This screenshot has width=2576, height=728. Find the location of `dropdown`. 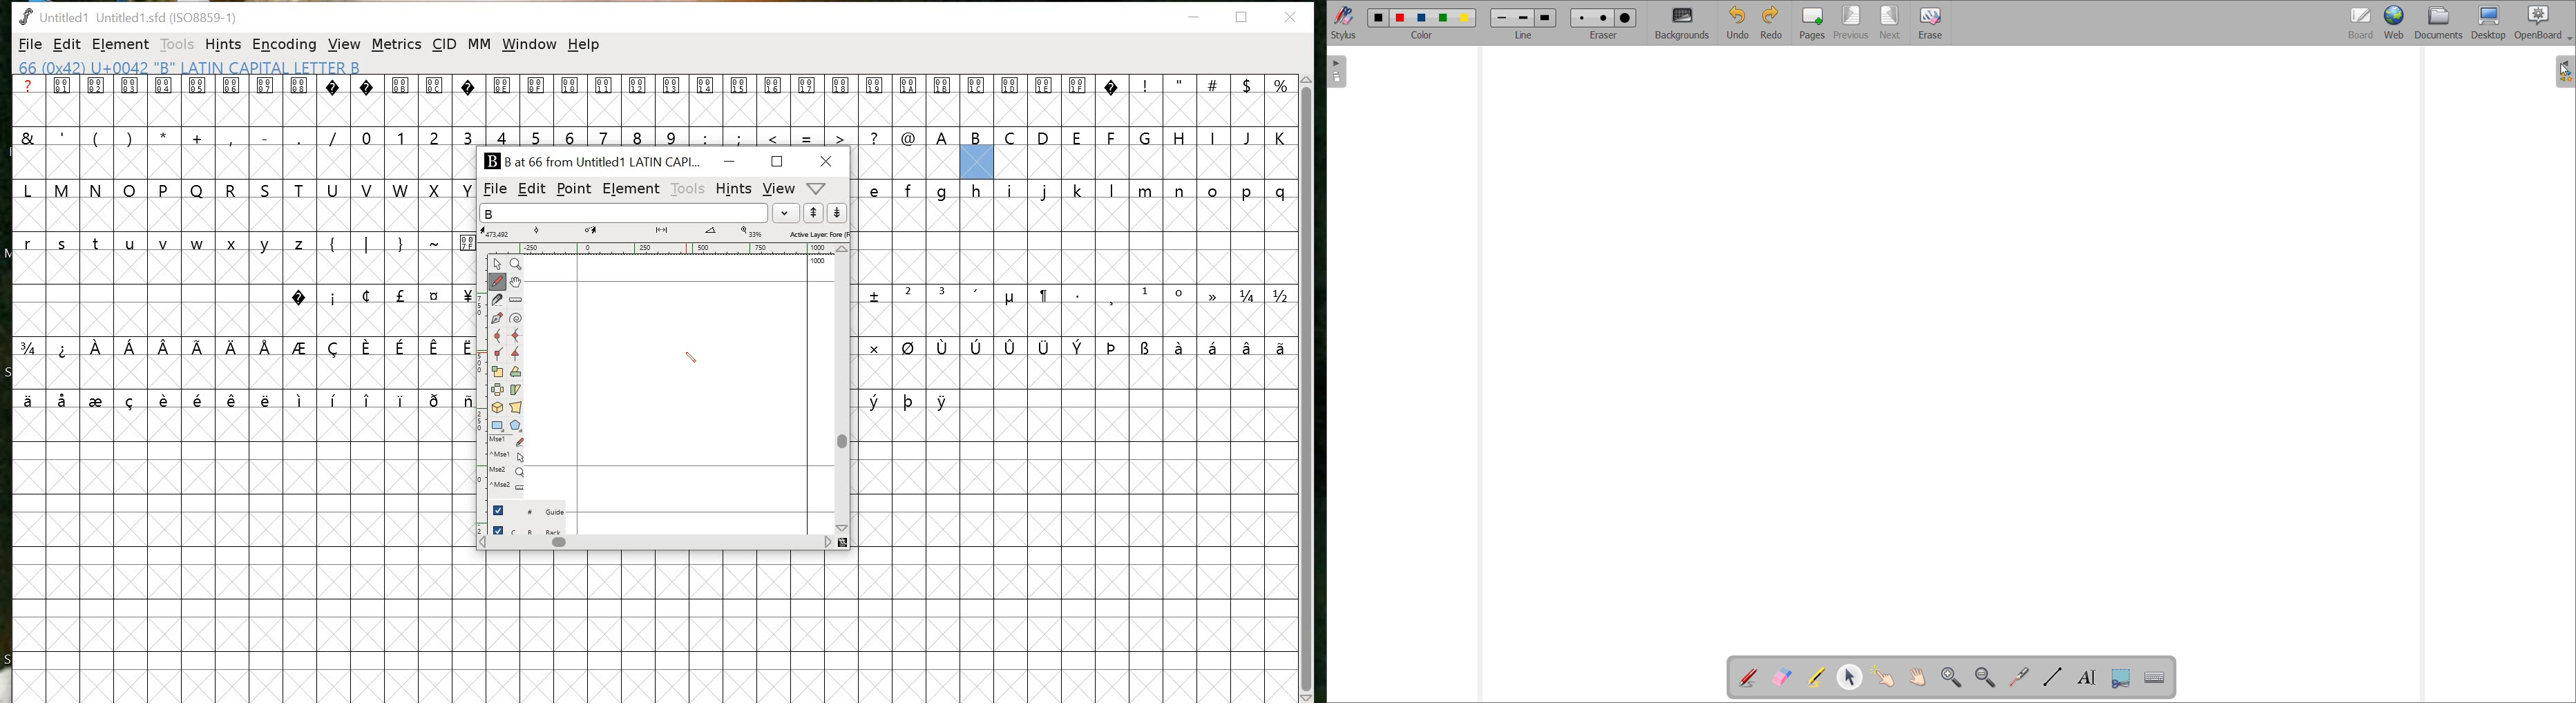

dropdown is located at coordinates (786, 213).